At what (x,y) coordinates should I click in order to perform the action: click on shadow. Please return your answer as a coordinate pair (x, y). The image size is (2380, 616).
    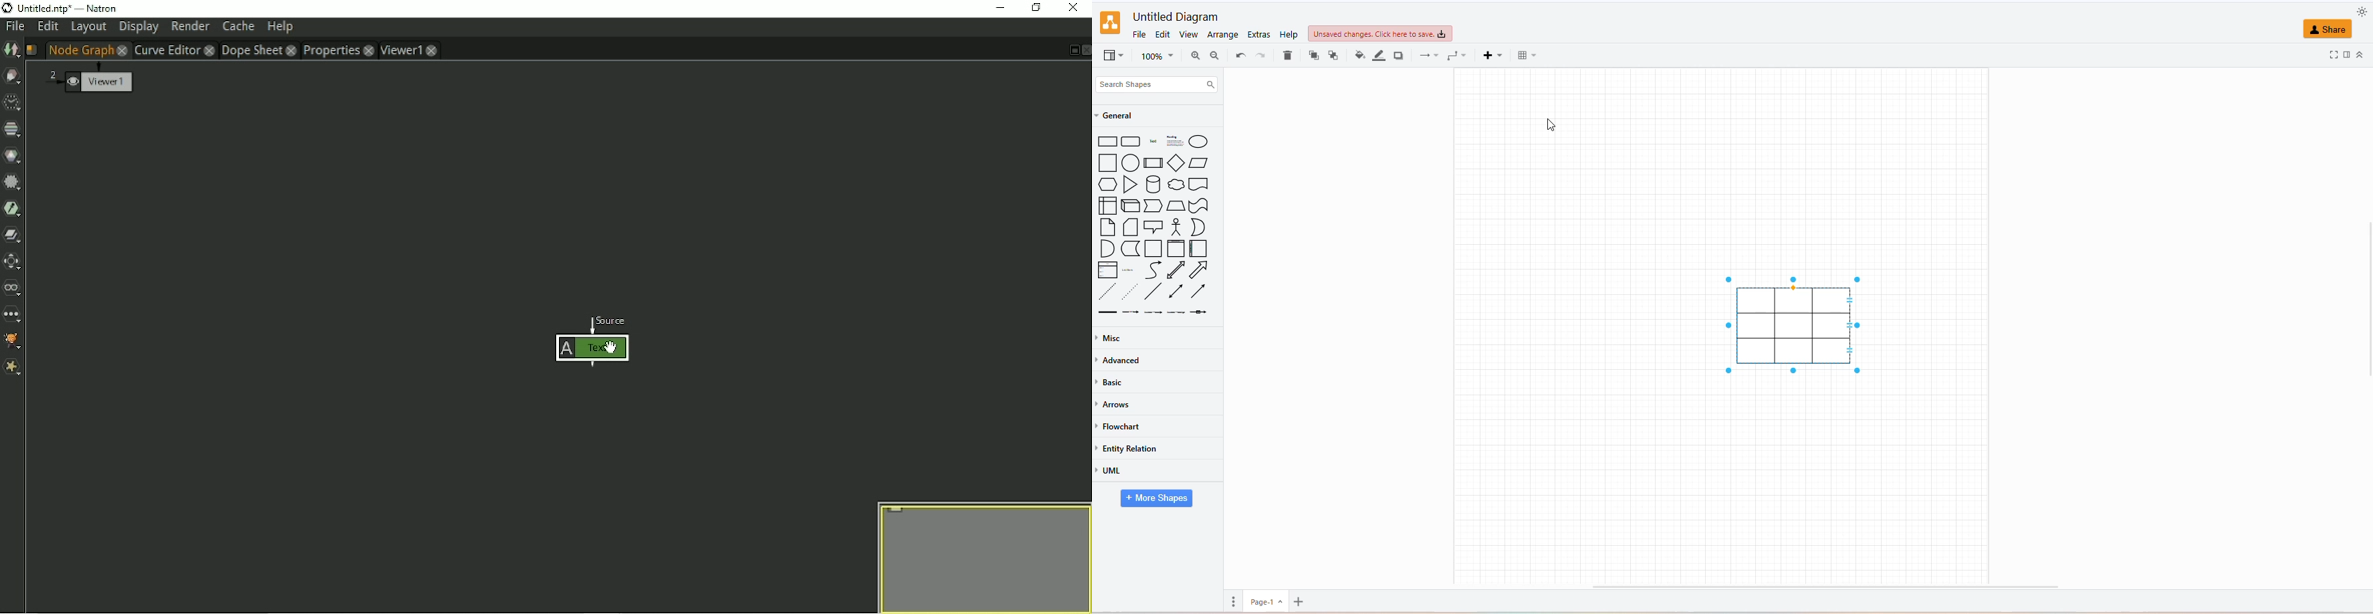
    Looking at the image, I should click on (1399, 56).